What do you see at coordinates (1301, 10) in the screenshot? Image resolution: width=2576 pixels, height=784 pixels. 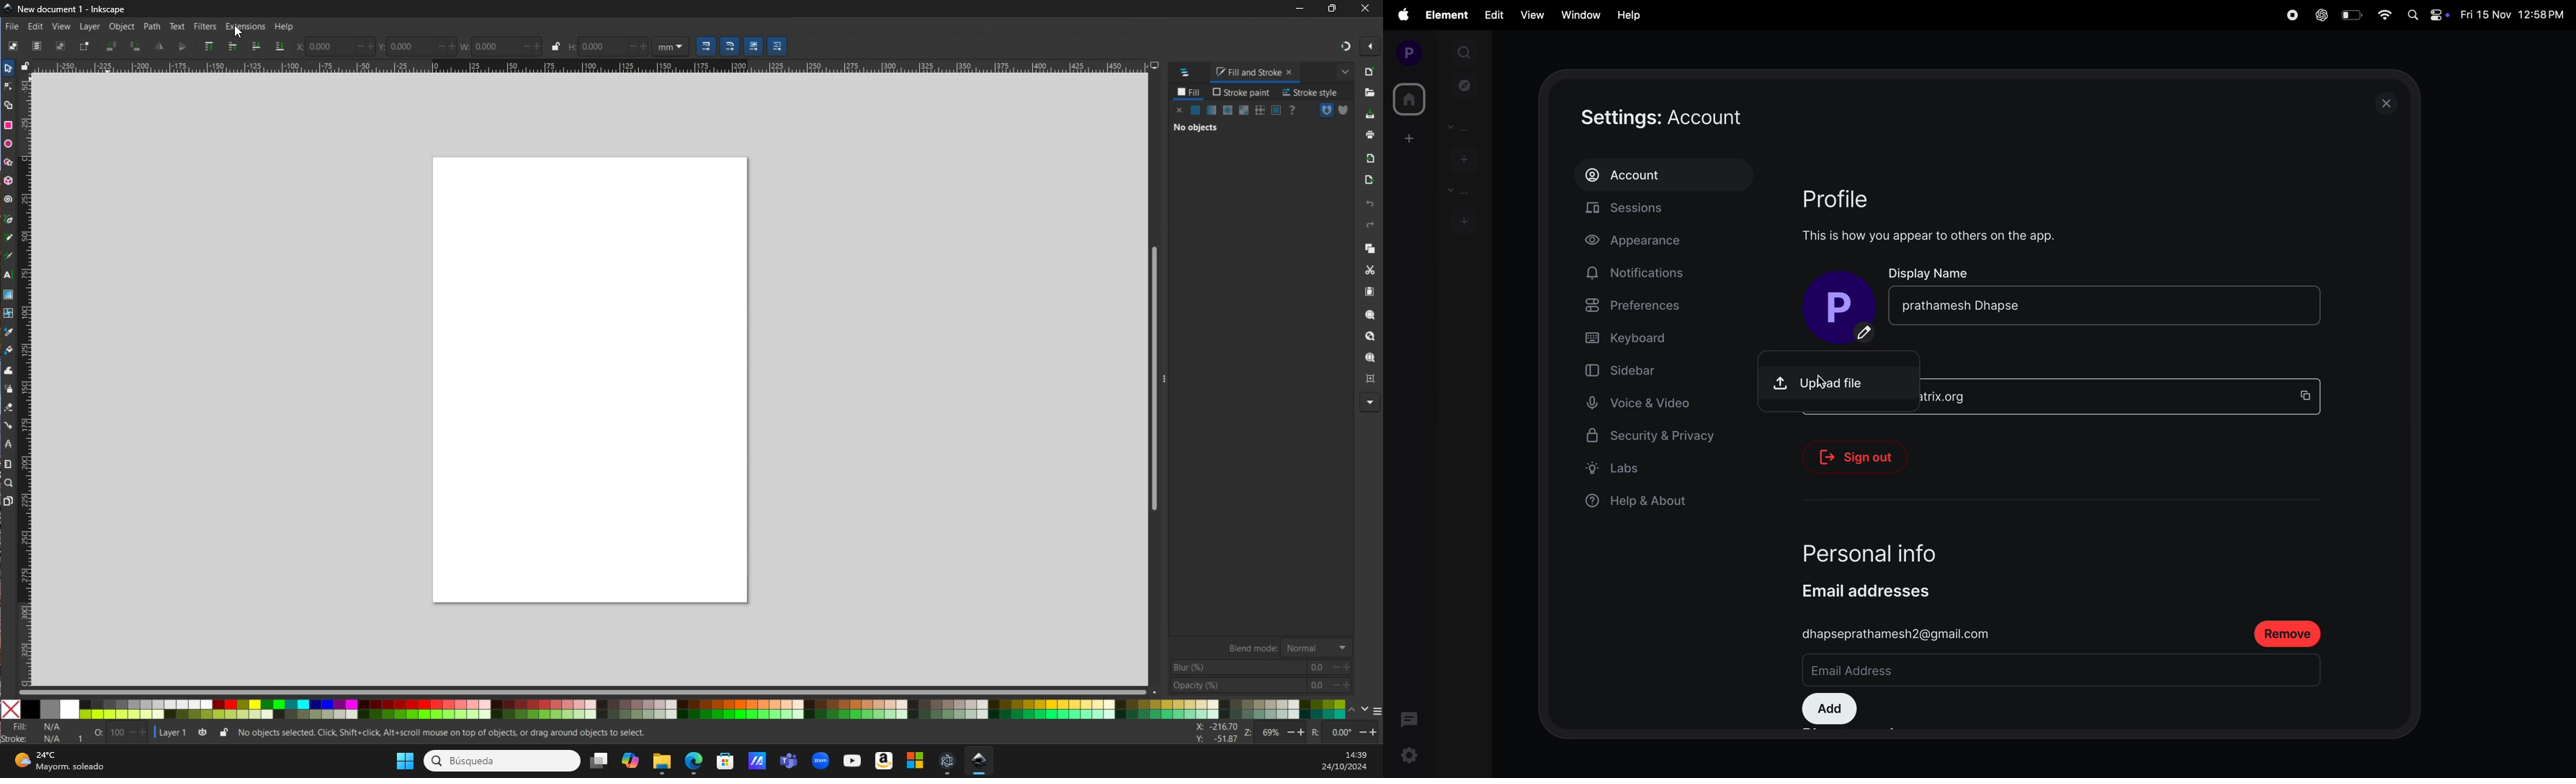 I see `Minimize` at bounding box center [1301, 10].